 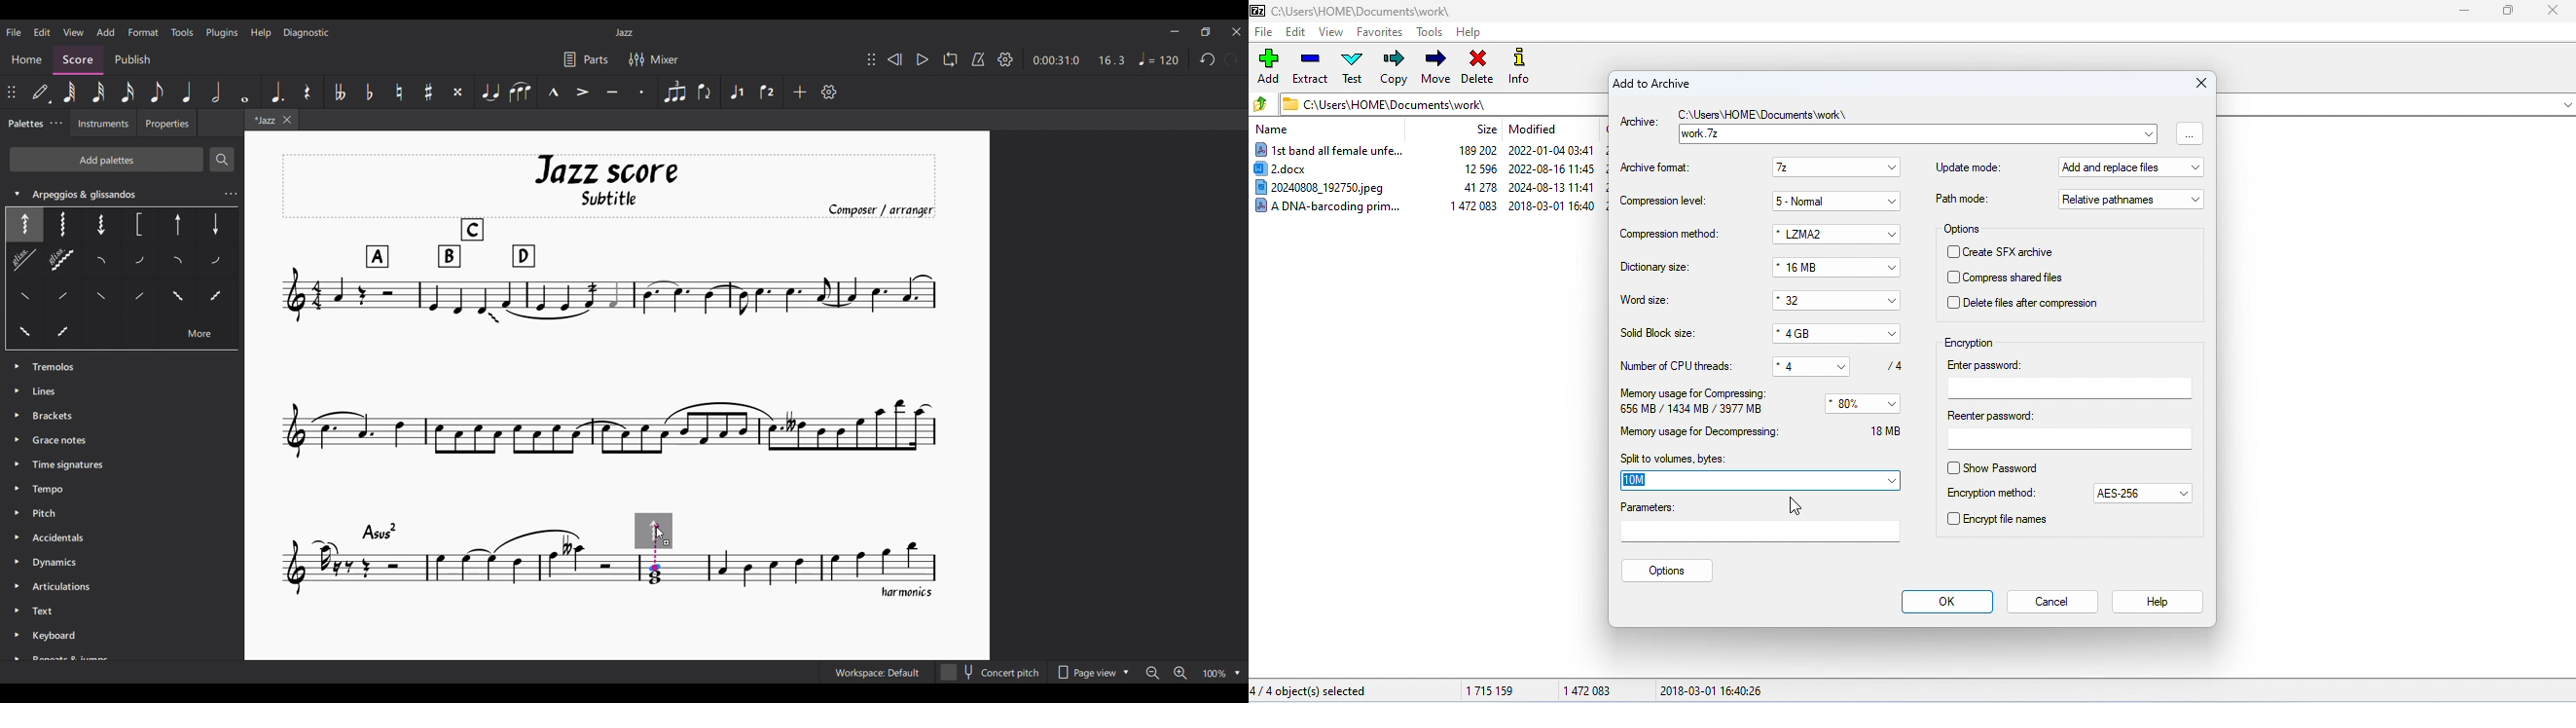 What do you see at coordinates (306, 33) in the screenshot?
I see `Diagnostic menu` at bounding box center [306, 33].